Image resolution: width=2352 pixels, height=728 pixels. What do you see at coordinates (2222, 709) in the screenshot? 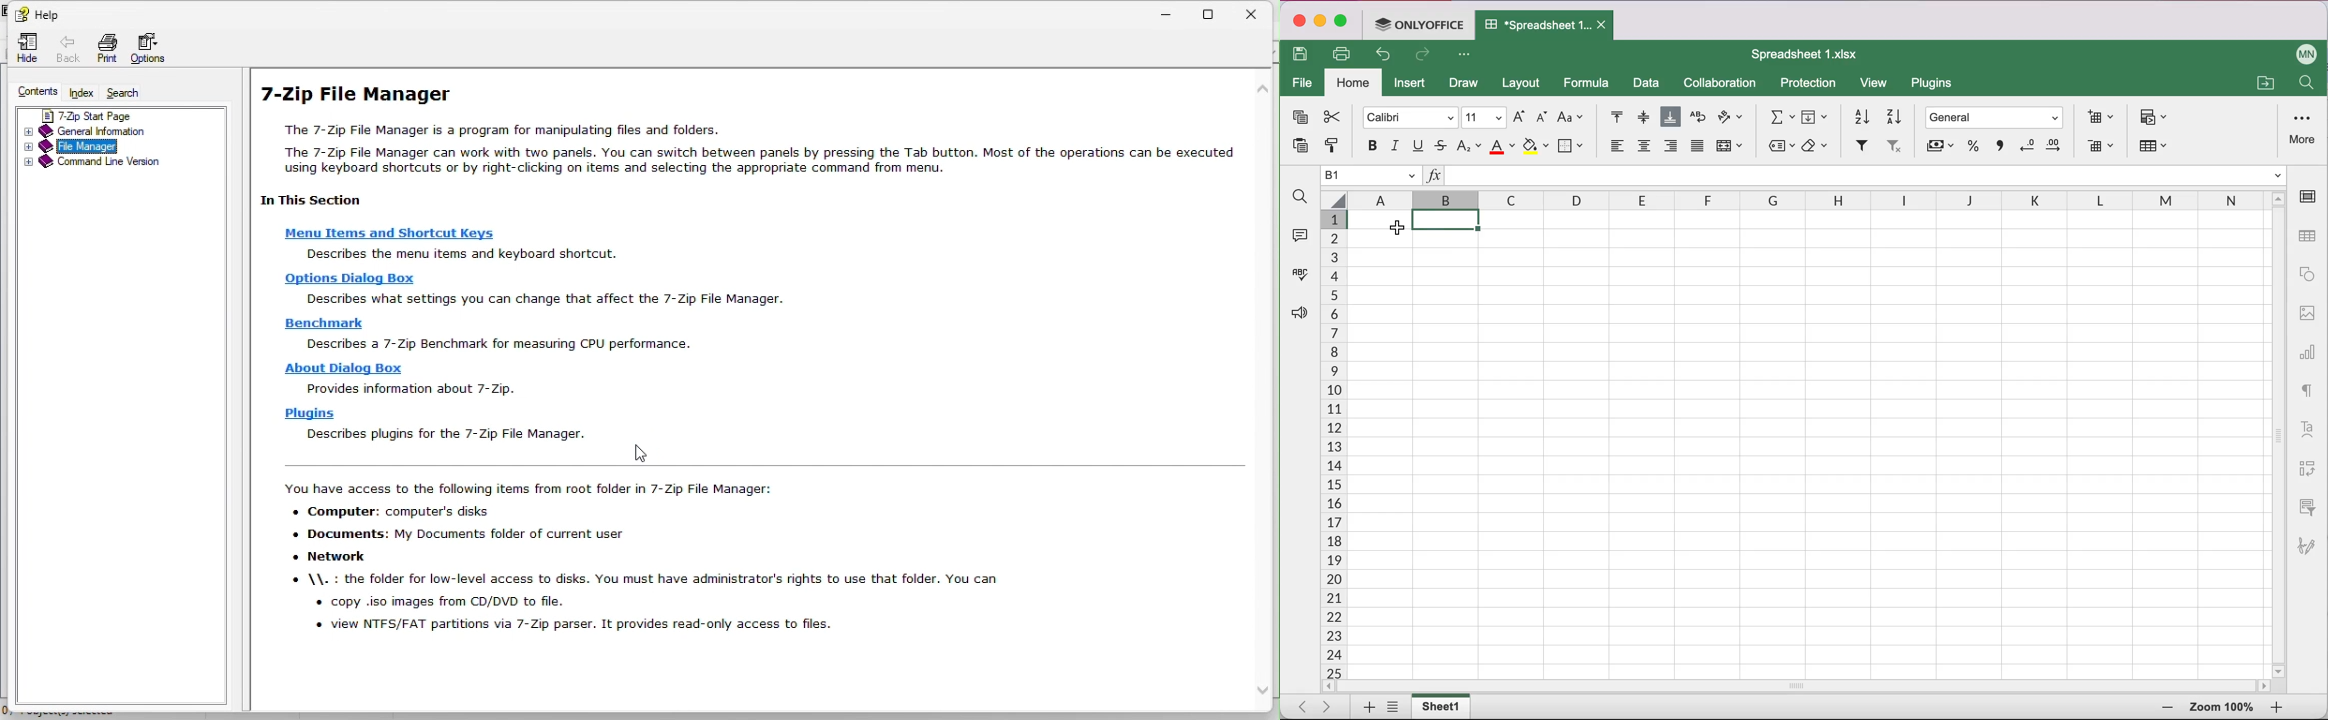
I see `zoom percentage` at bounding box center [2222, 709].